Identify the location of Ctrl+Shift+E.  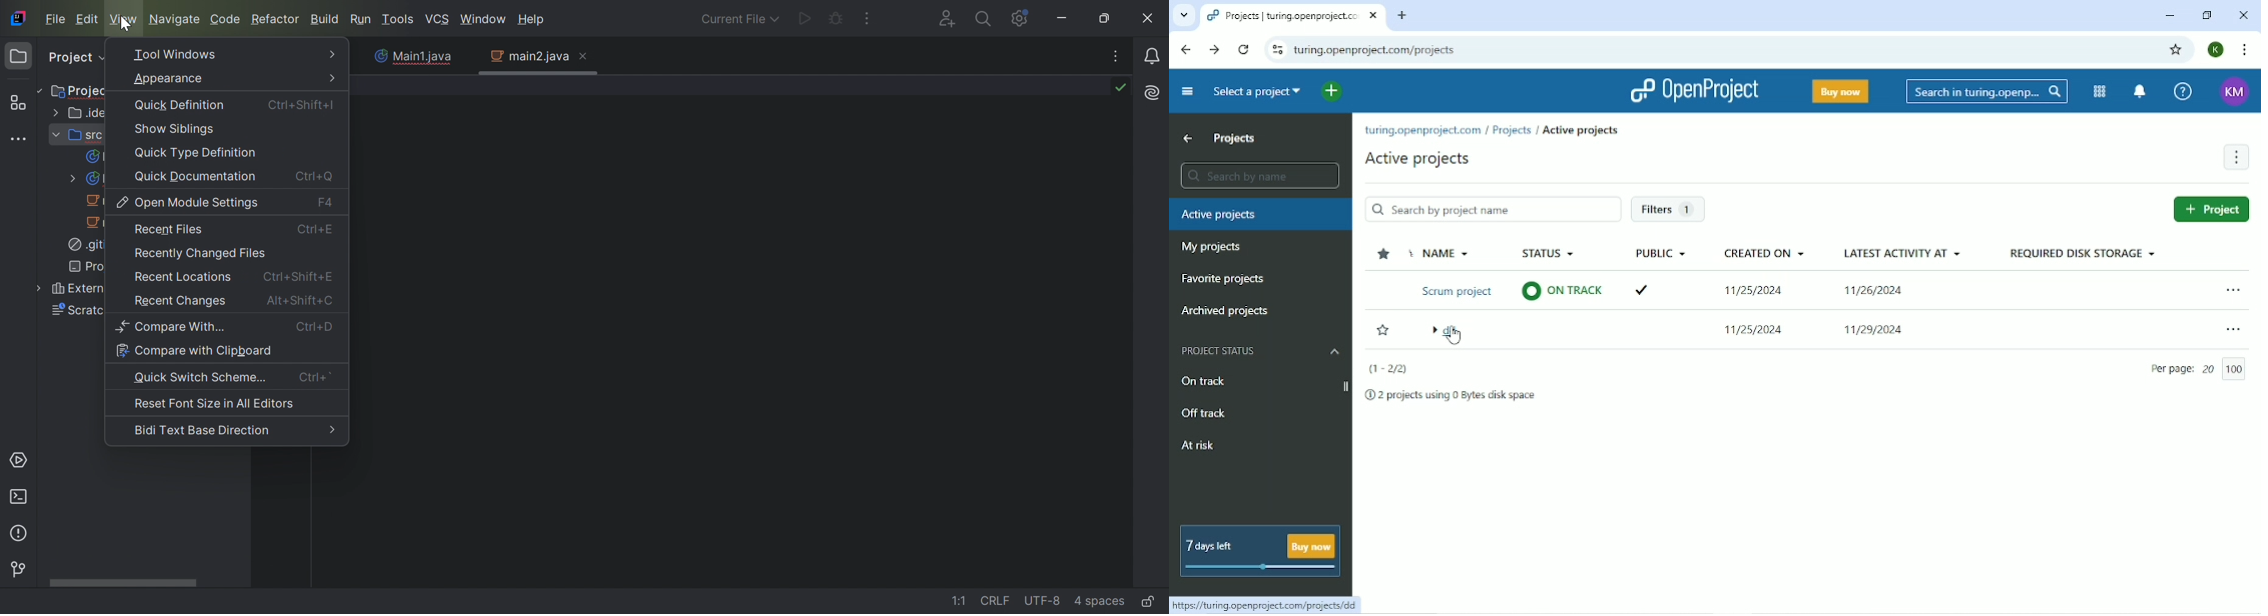
(298, 275).